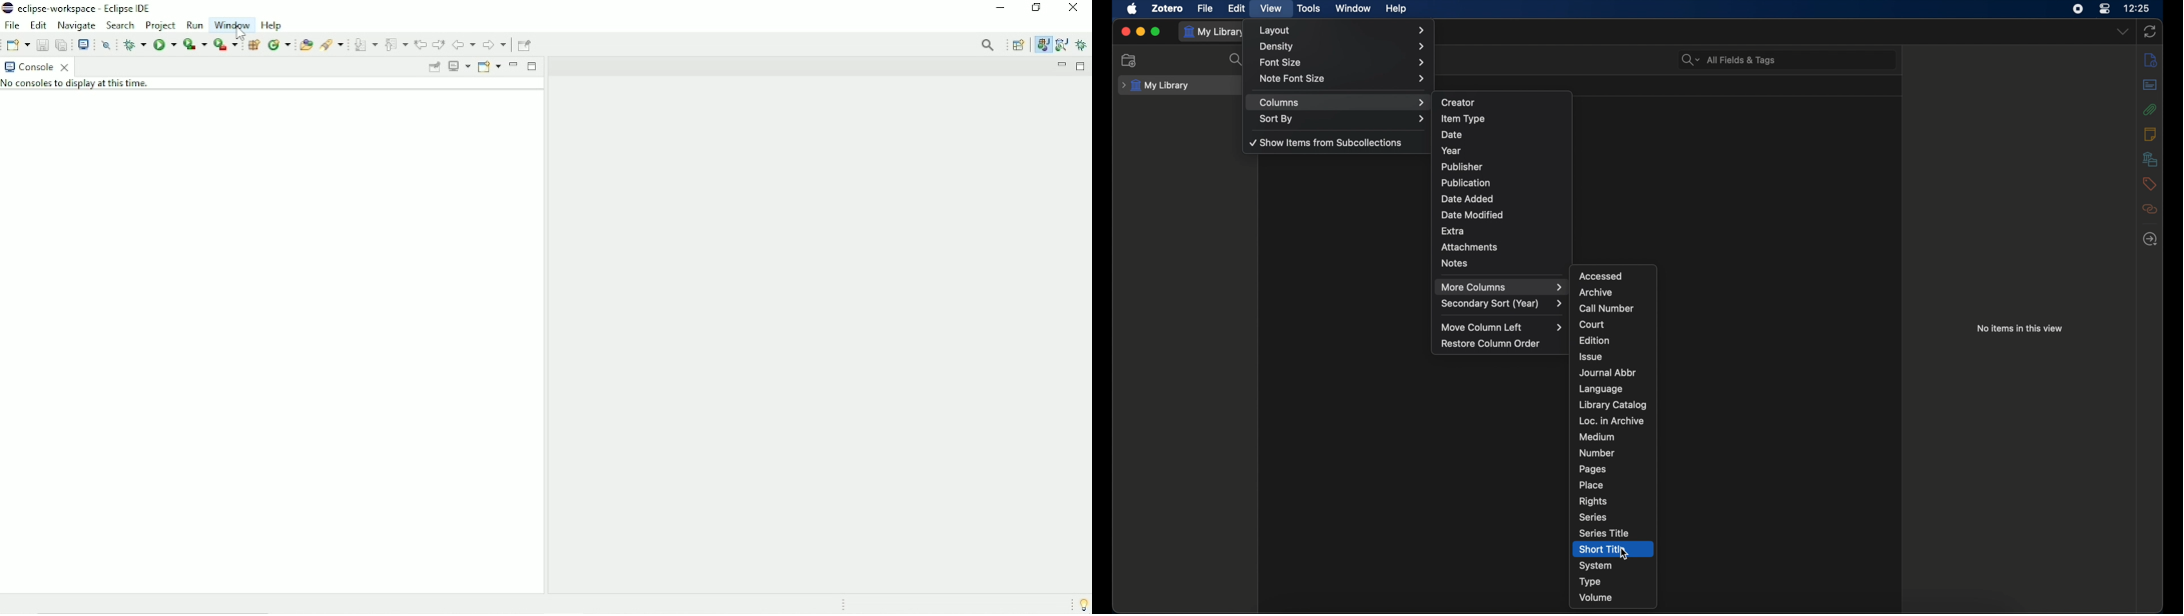 The image size is (2184, 616). I want to click on loc. in archive, so click(1611, 421).